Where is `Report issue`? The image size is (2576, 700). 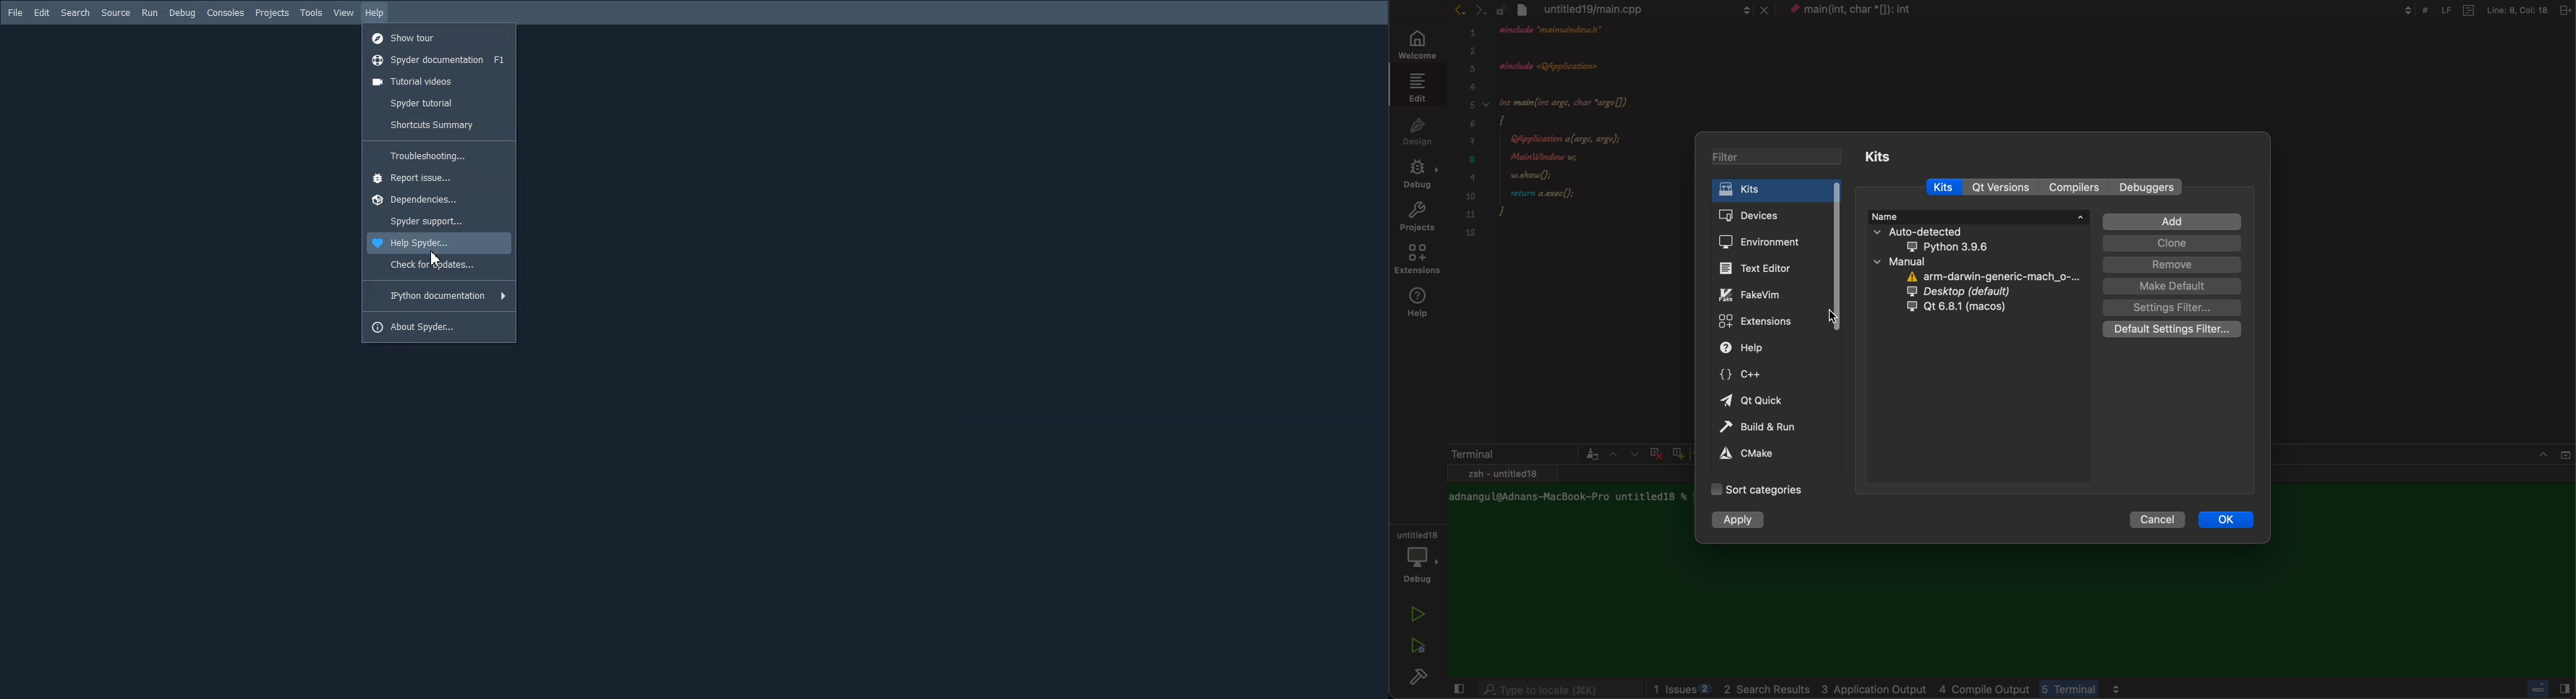
Report issue is located at coordinates (438, 177).